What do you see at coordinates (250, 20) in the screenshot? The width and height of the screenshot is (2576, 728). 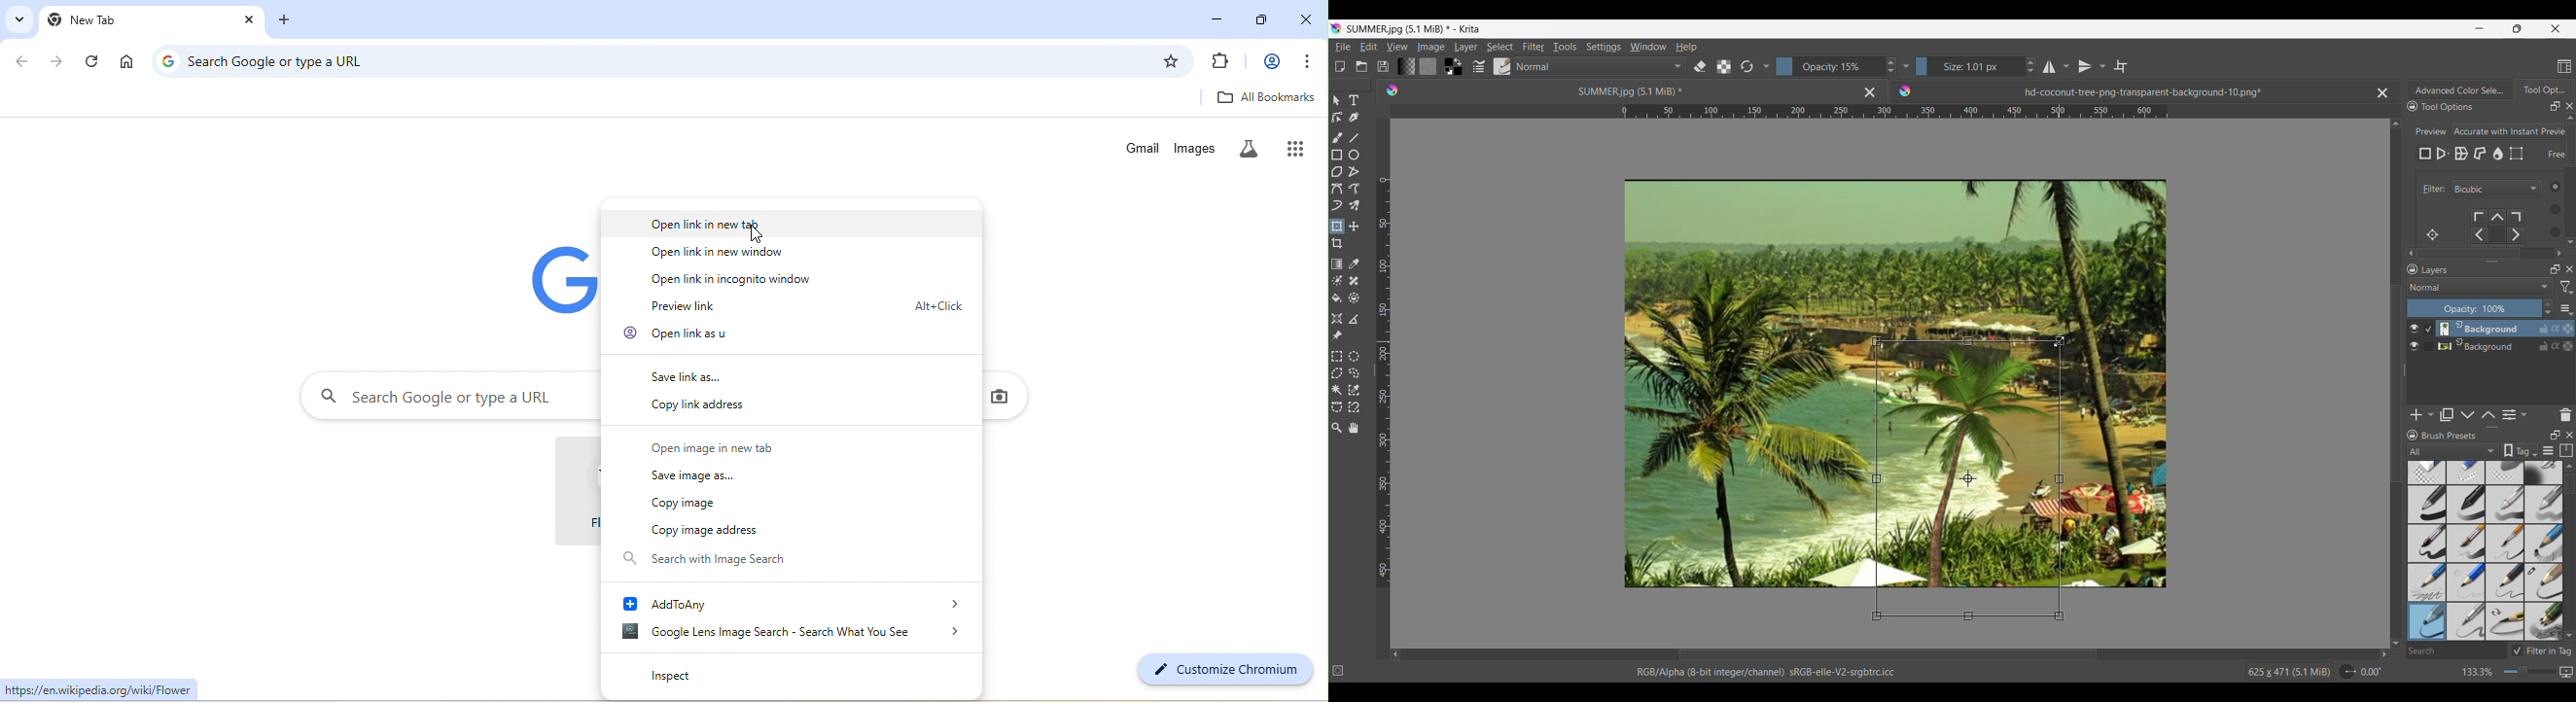 I see `close` at bounding box center [250, 20].